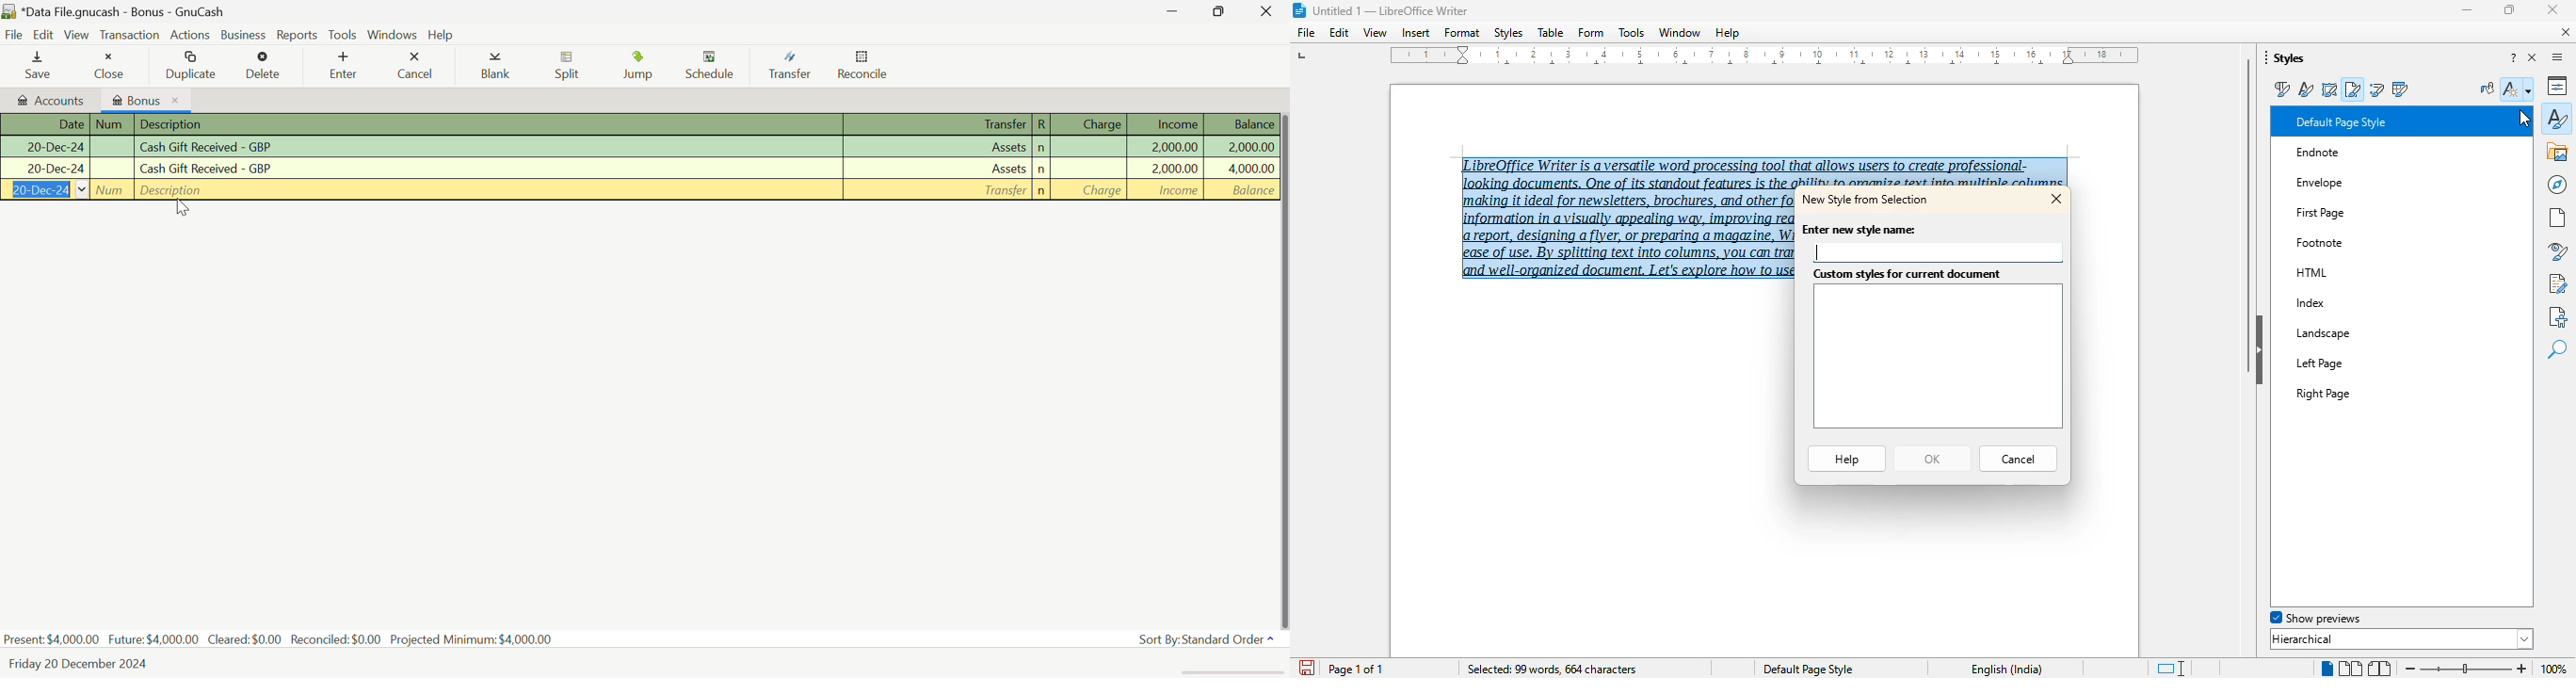 This screenshot has height=700, width=2576. What do you see at coordinates (1340, 33) in the screenshot?
I see `edit` at bounding box center [1340, 33].